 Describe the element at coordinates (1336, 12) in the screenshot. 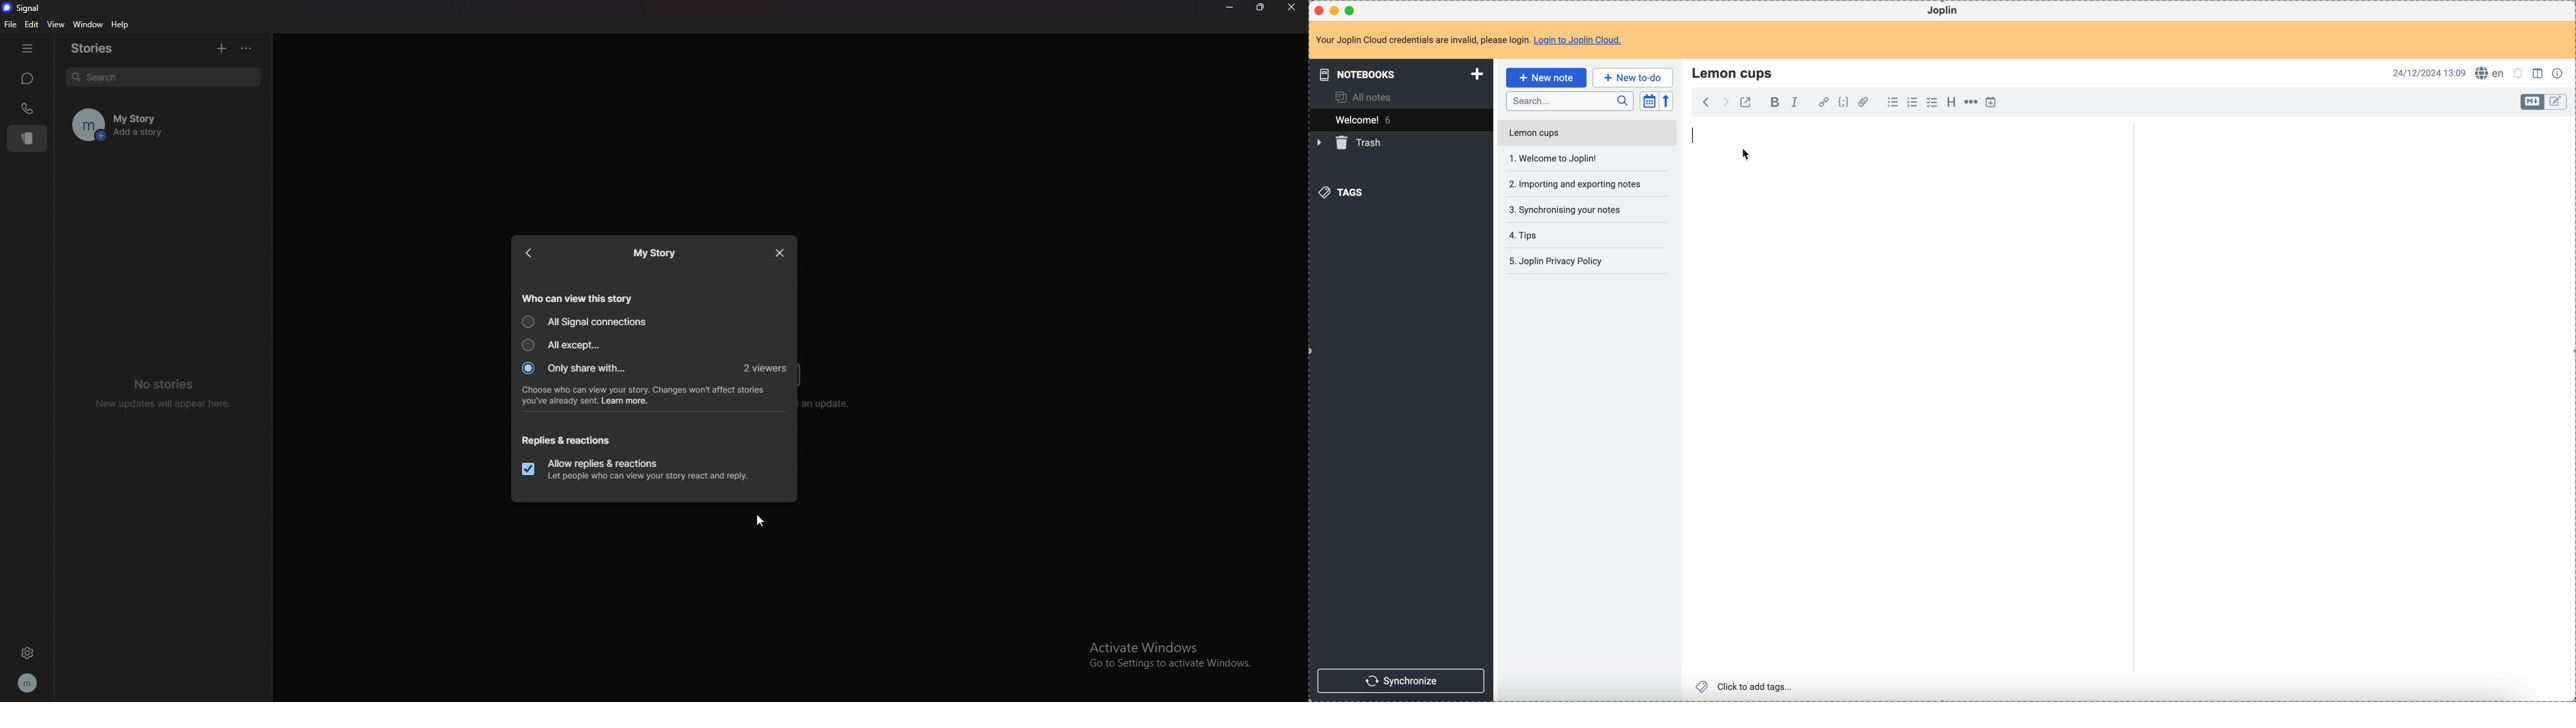

I see `minimize` at that location.